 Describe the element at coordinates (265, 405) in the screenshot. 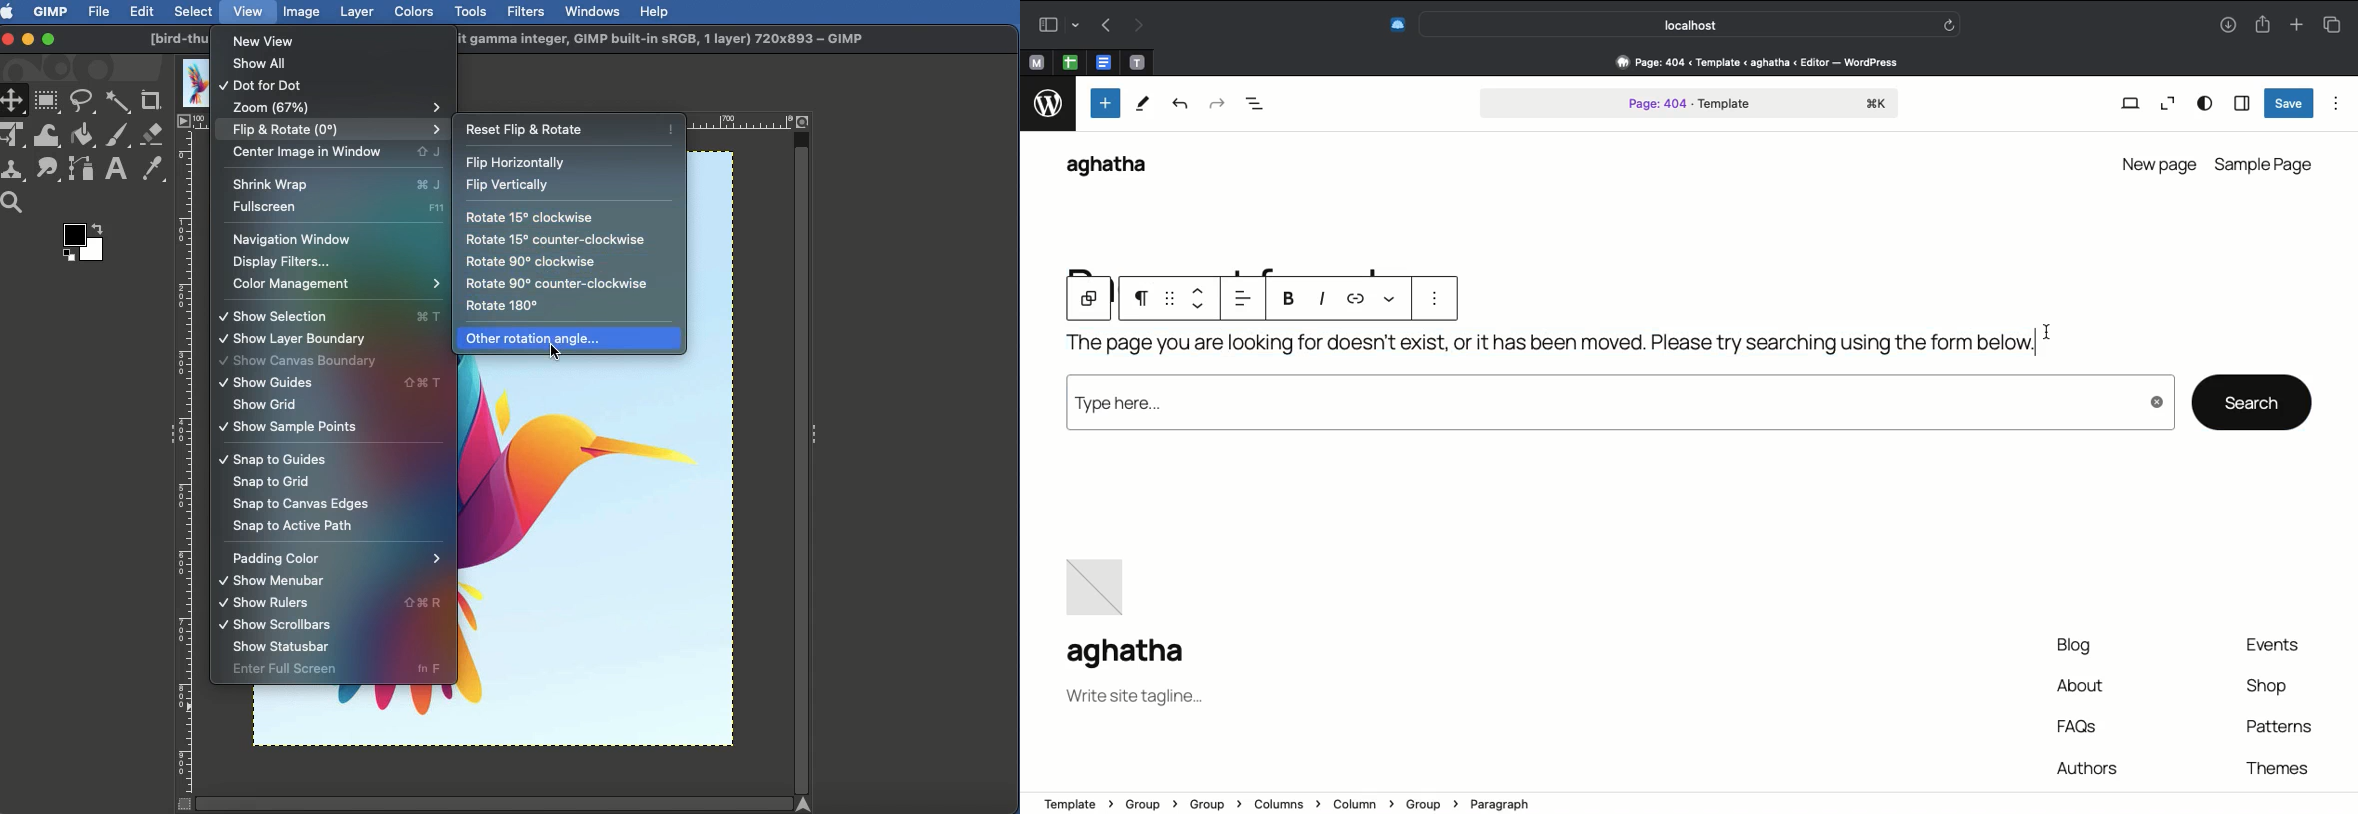

I see `Show grid` at that location.